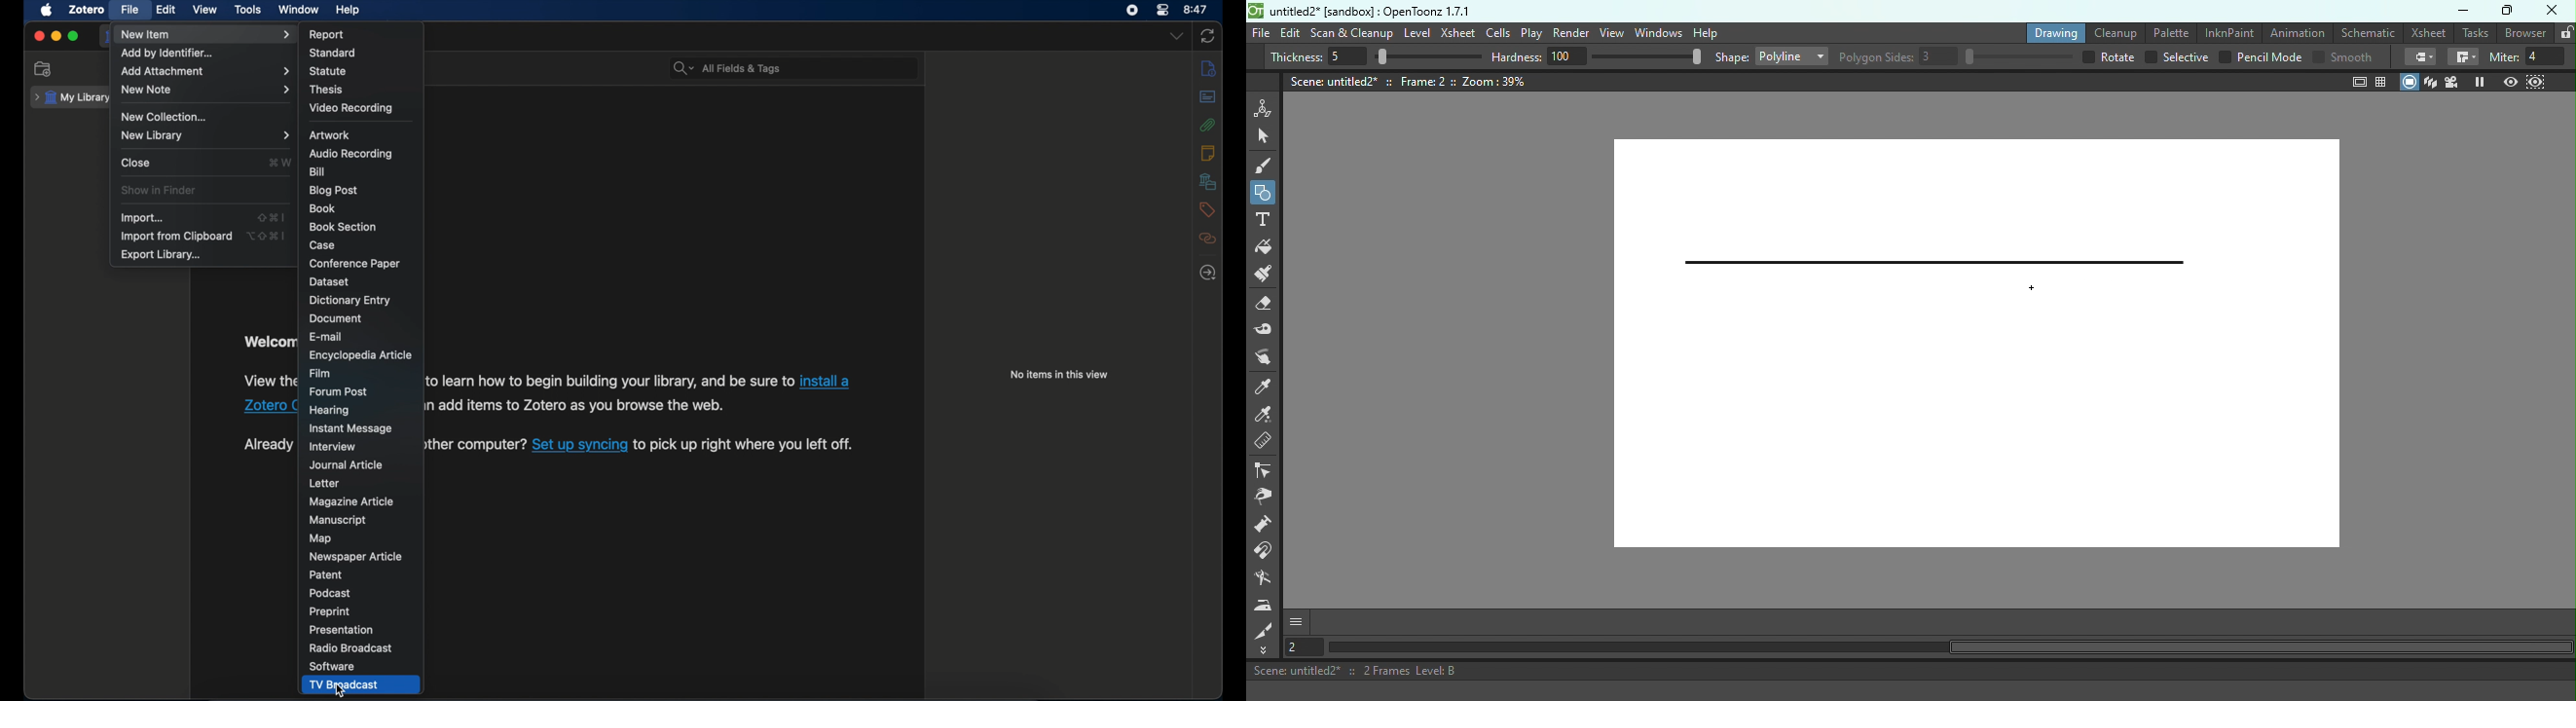 This screenshot has height=728, width=2576. Describe the element at coordinates (330, 409) in the screenshot. I see `hearing` at that location.